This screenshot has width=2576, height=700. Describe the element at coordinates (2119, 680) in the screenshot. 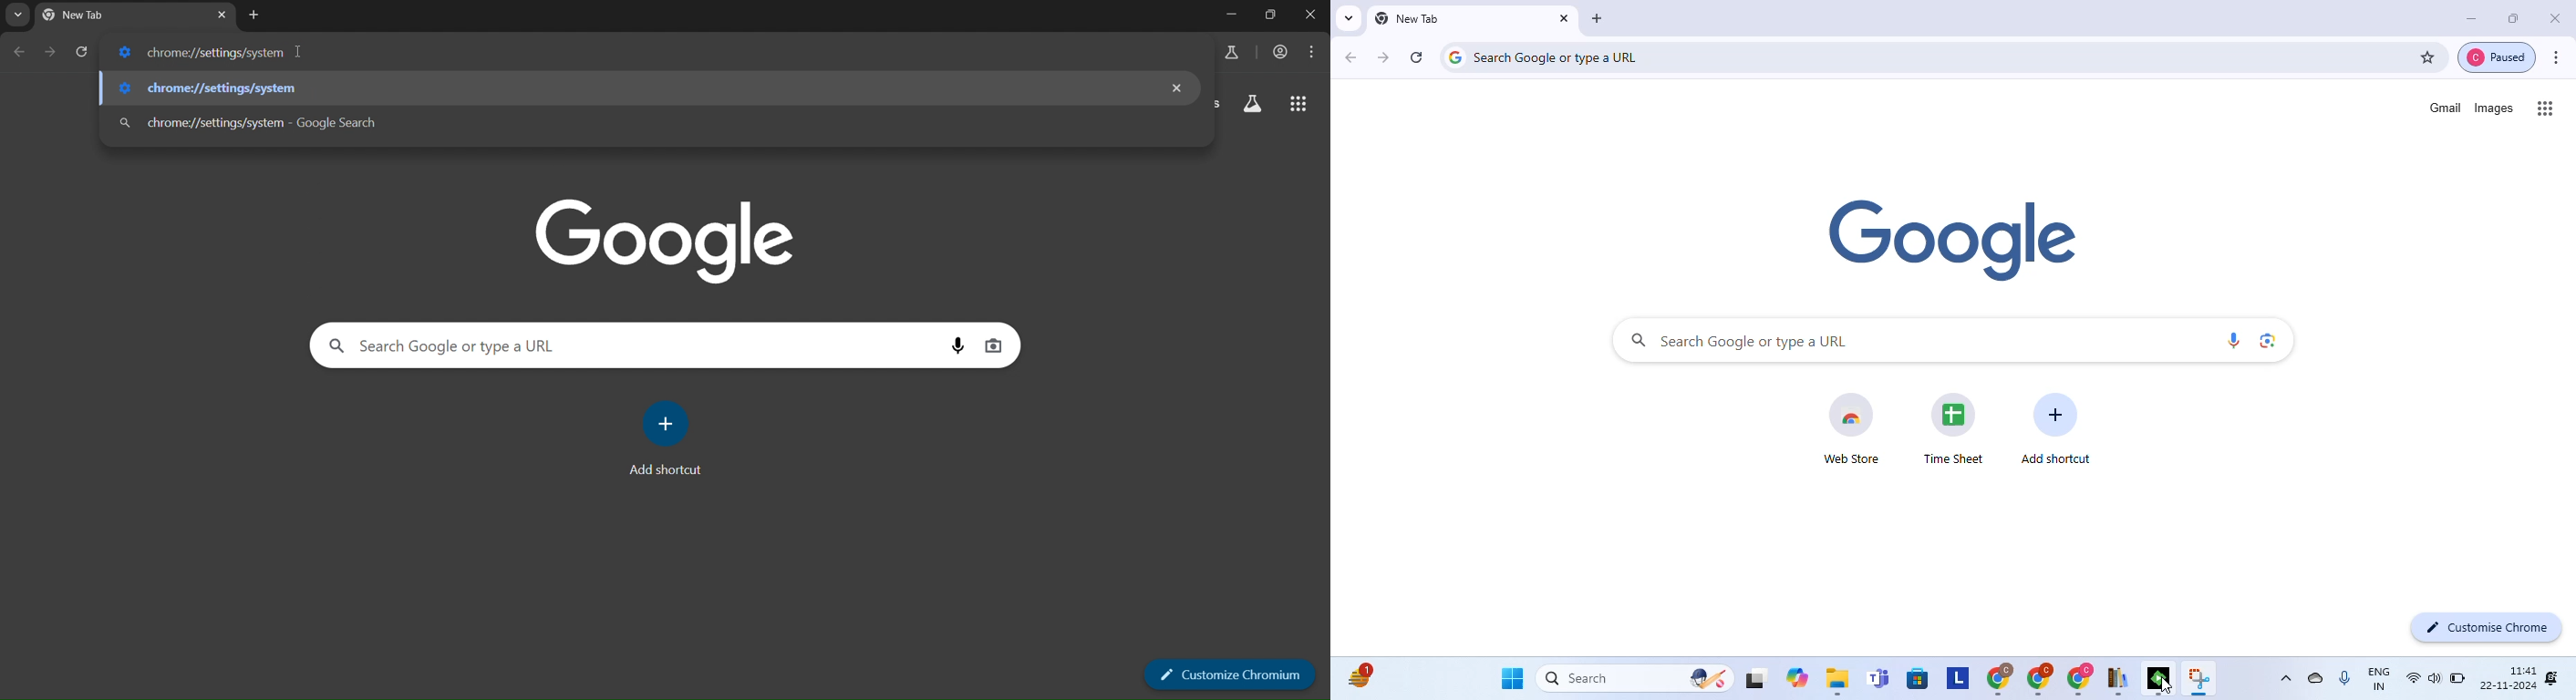

I see `note` at that location.